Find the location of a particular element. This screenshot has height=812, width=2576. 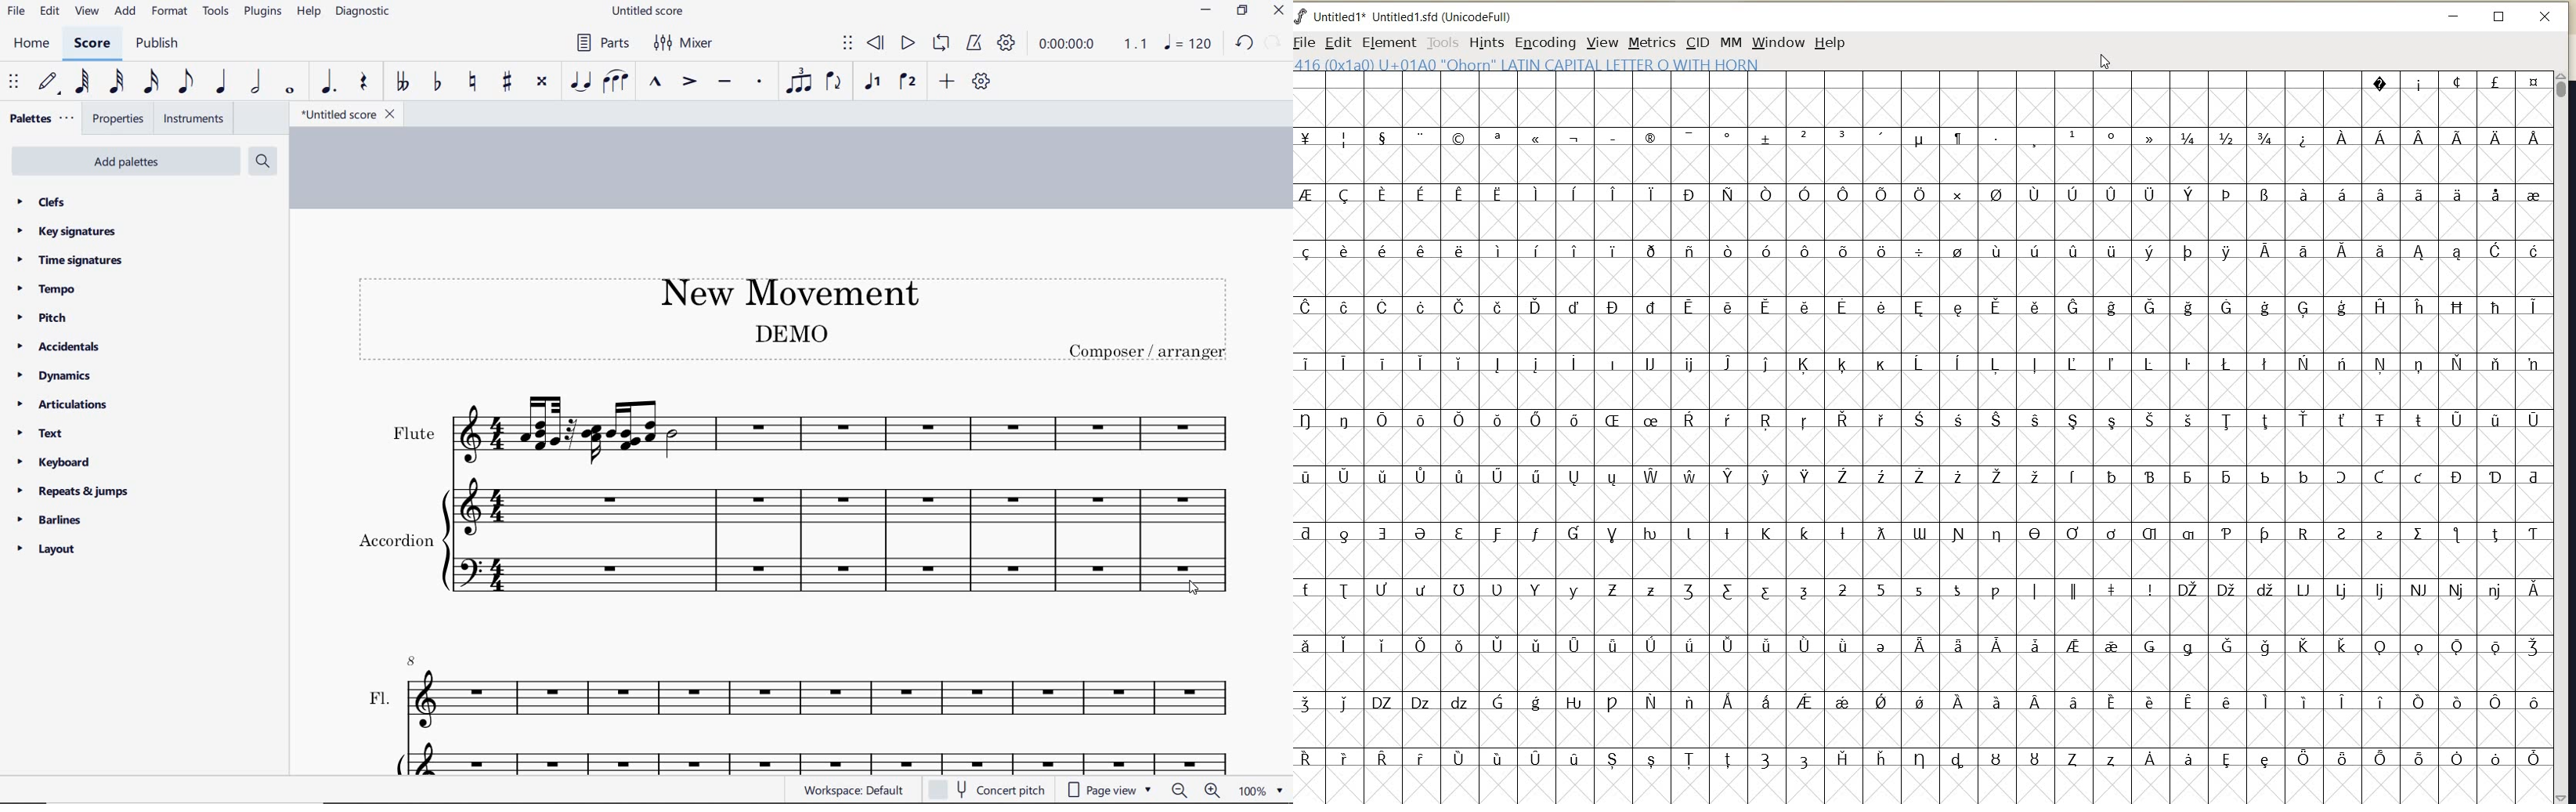

cursor is located at coordinates (1192, 588).